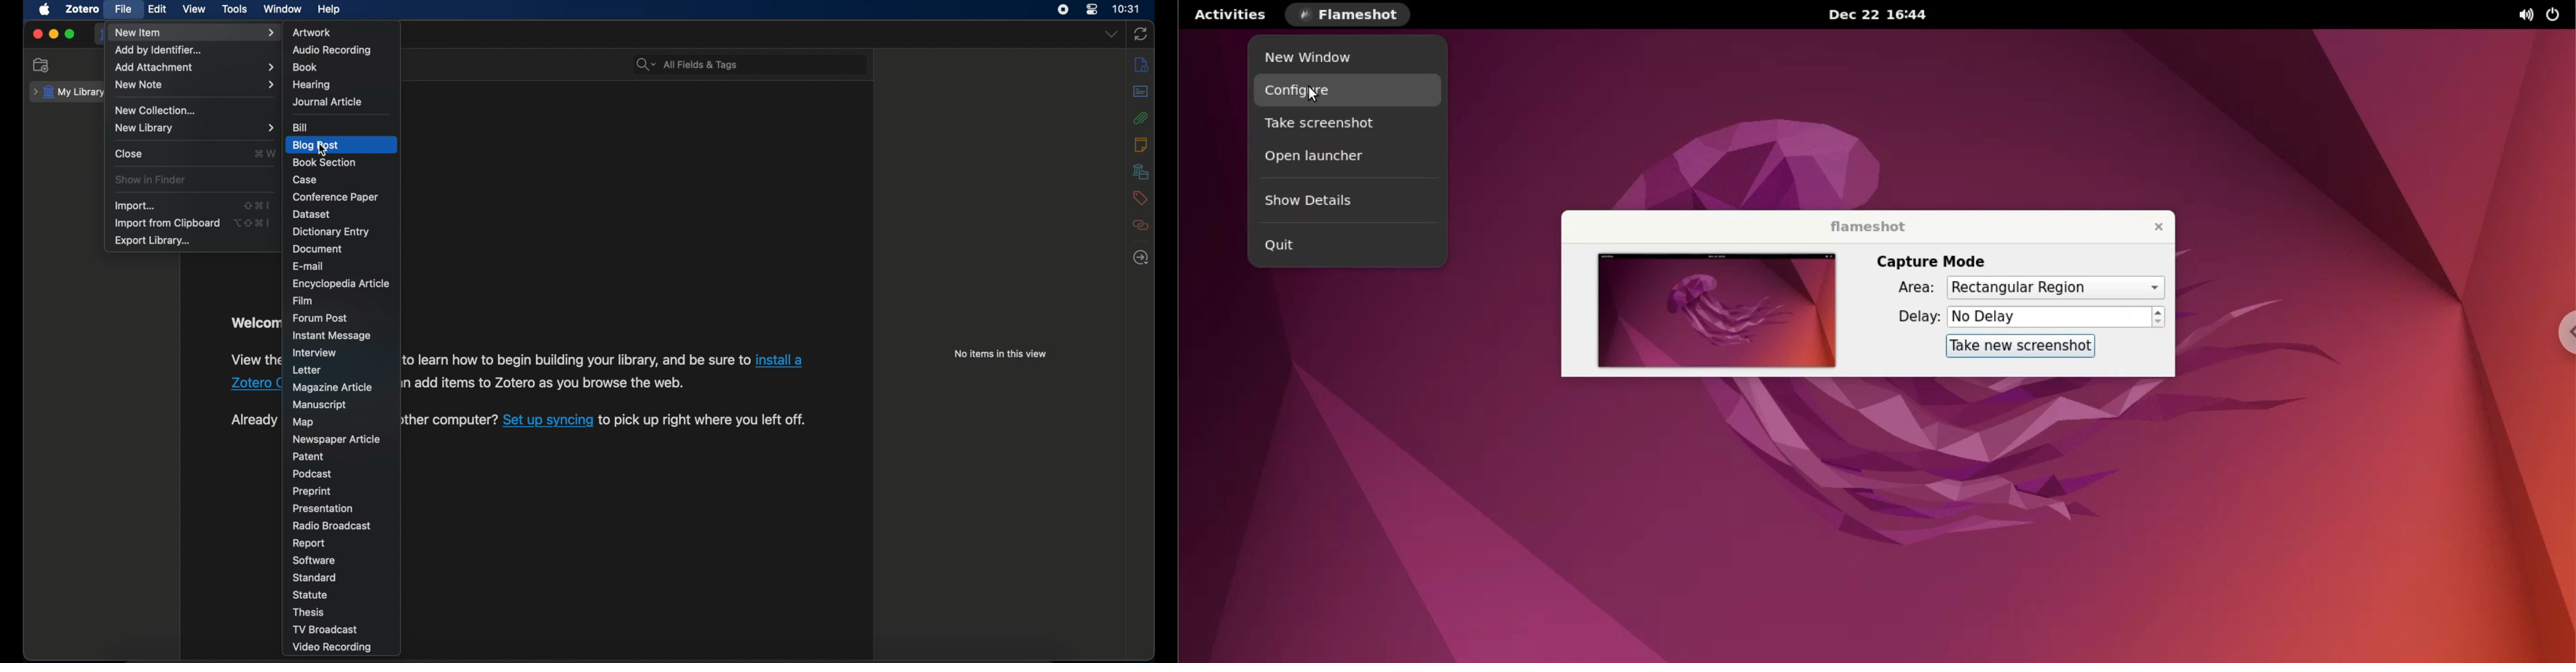 The height and width of the screenshot is (672, 2576). What do you see at coordinates (264, 153) in the screenshot?
I see `shortcut` at bounding box center [264, 153].